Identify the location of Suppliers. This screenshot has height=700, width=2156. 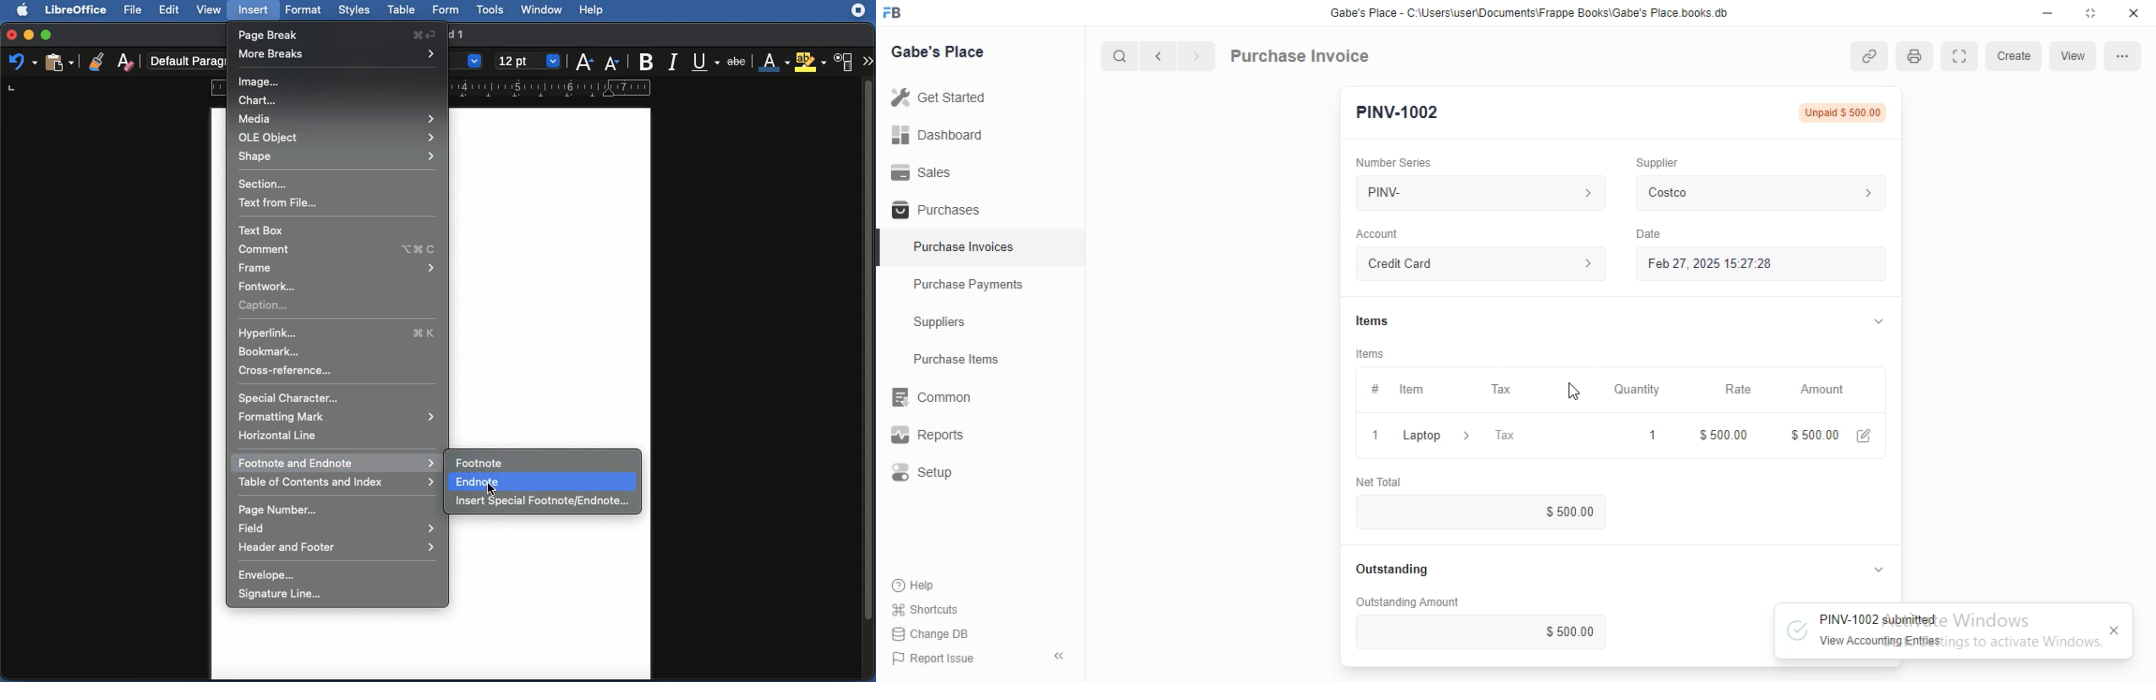
(980, 321).